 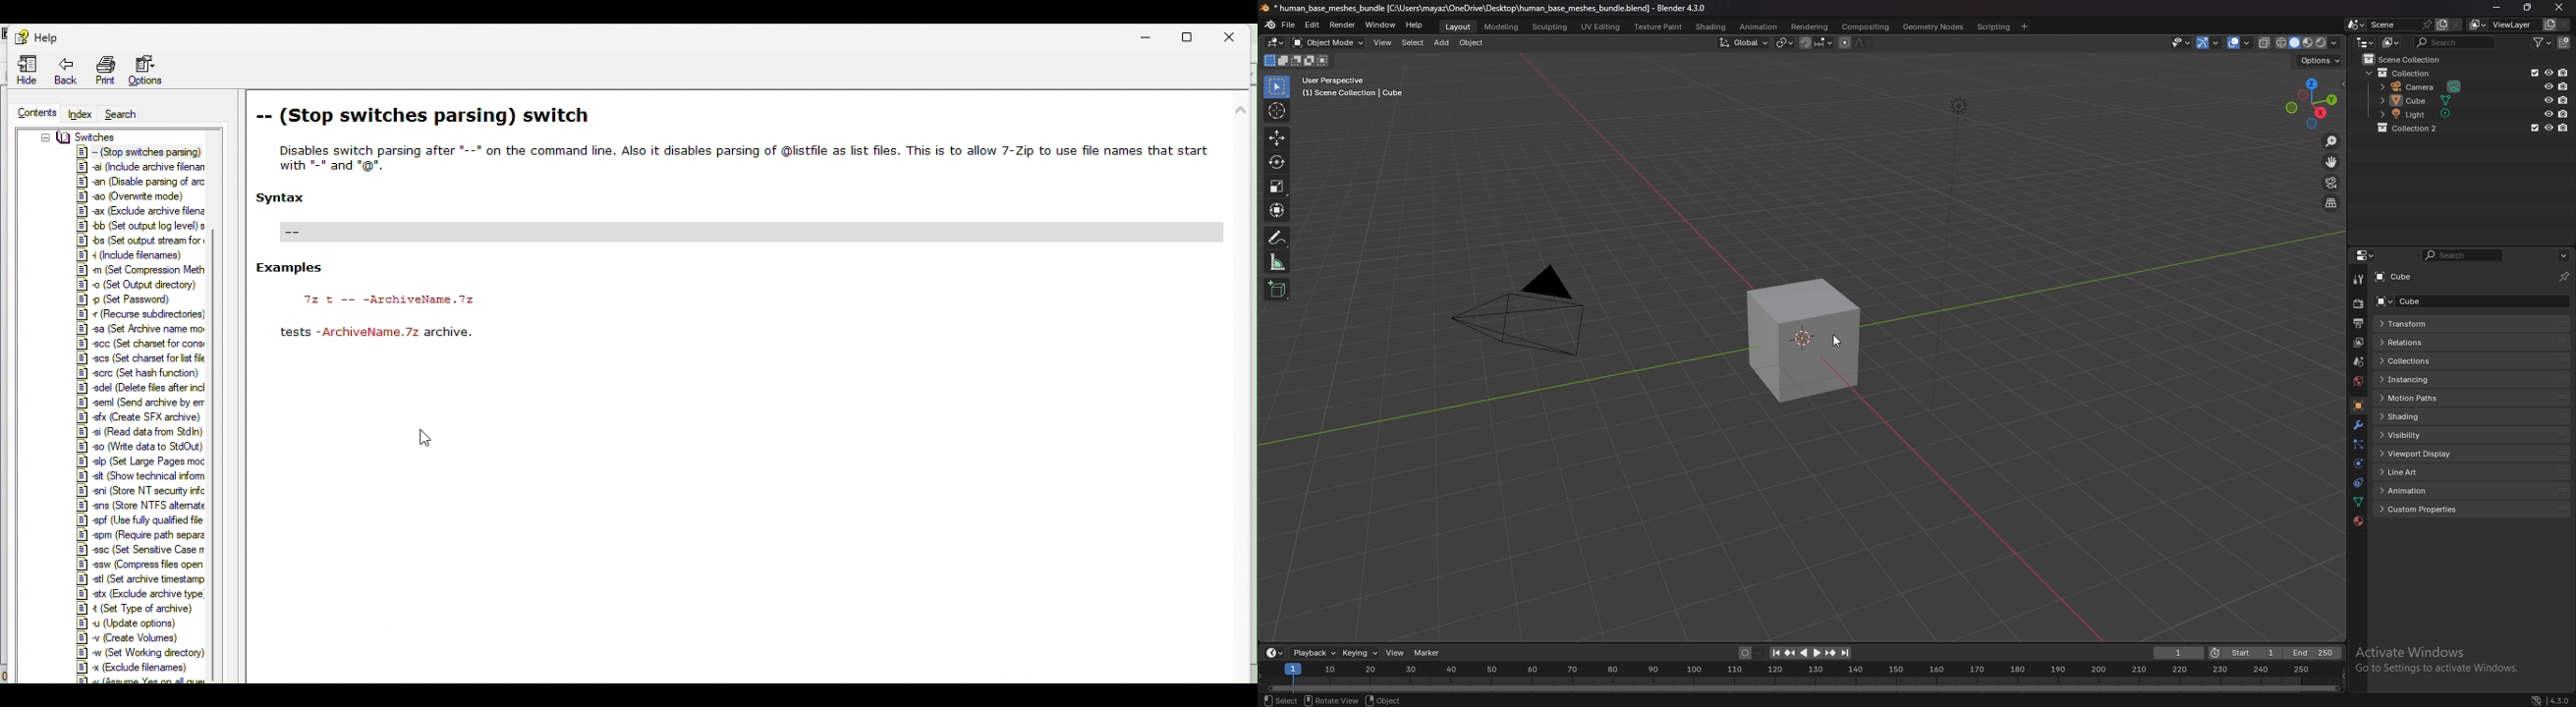 I want to click on scripting, so click(x=1994, y=27).